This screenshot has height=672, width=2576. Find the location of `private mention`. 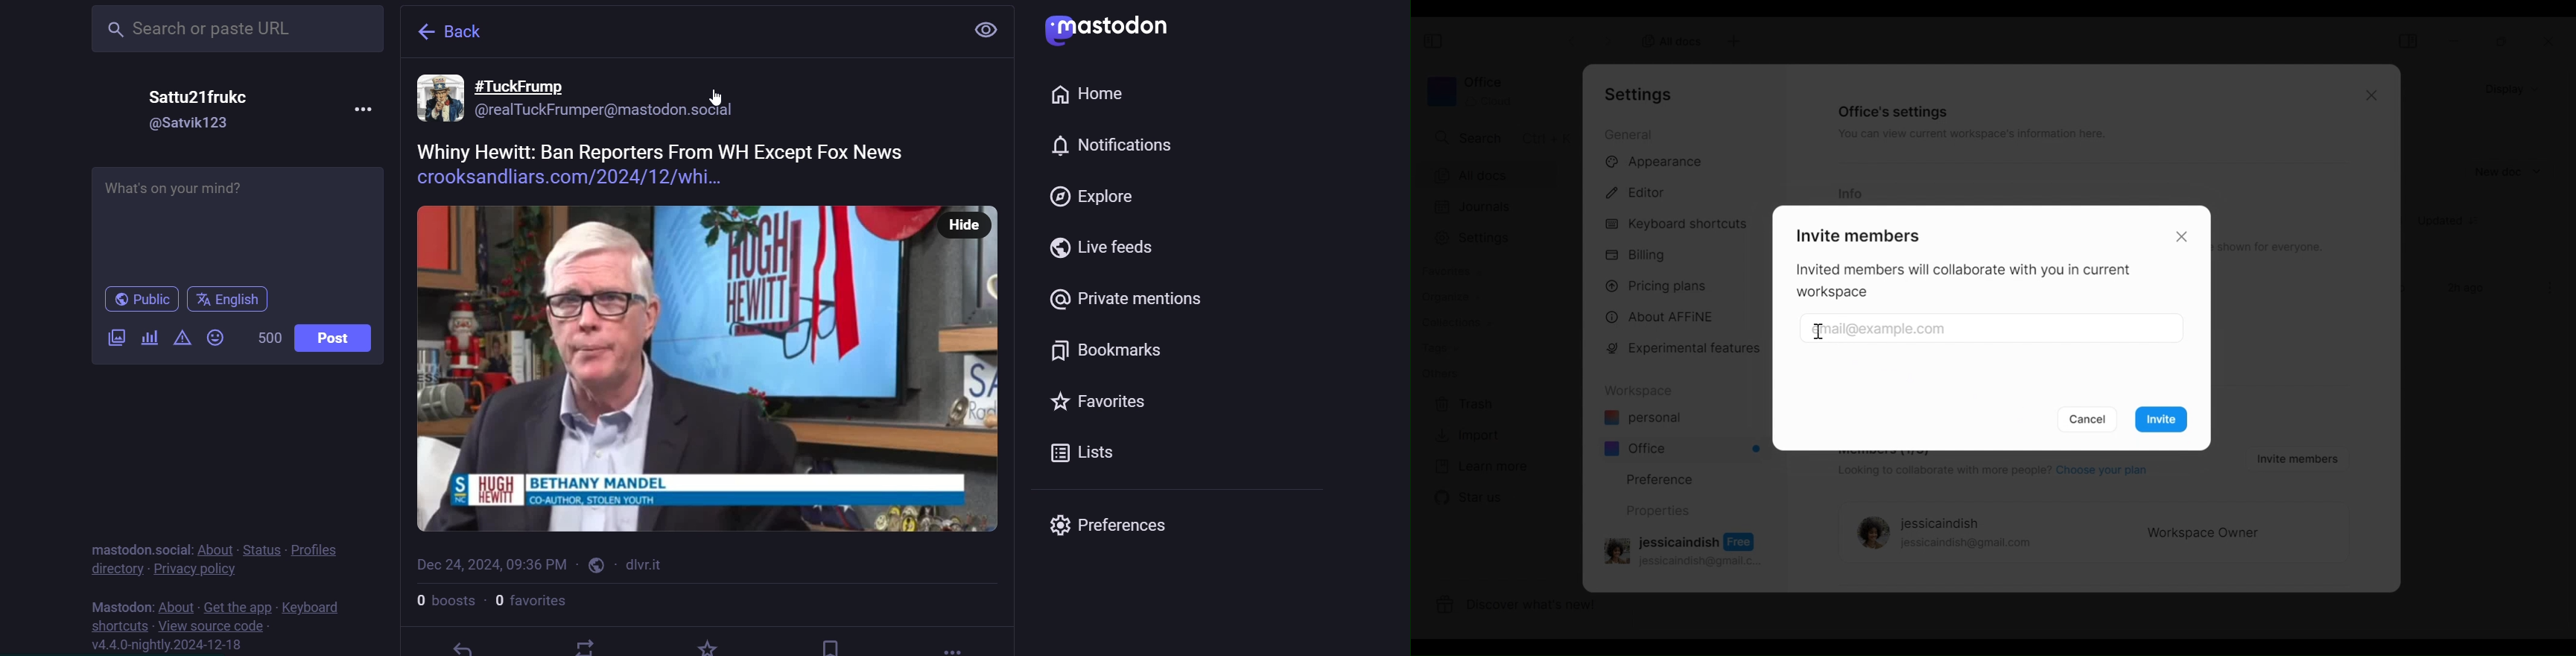

private mention is located at coordinates (1135, 301).